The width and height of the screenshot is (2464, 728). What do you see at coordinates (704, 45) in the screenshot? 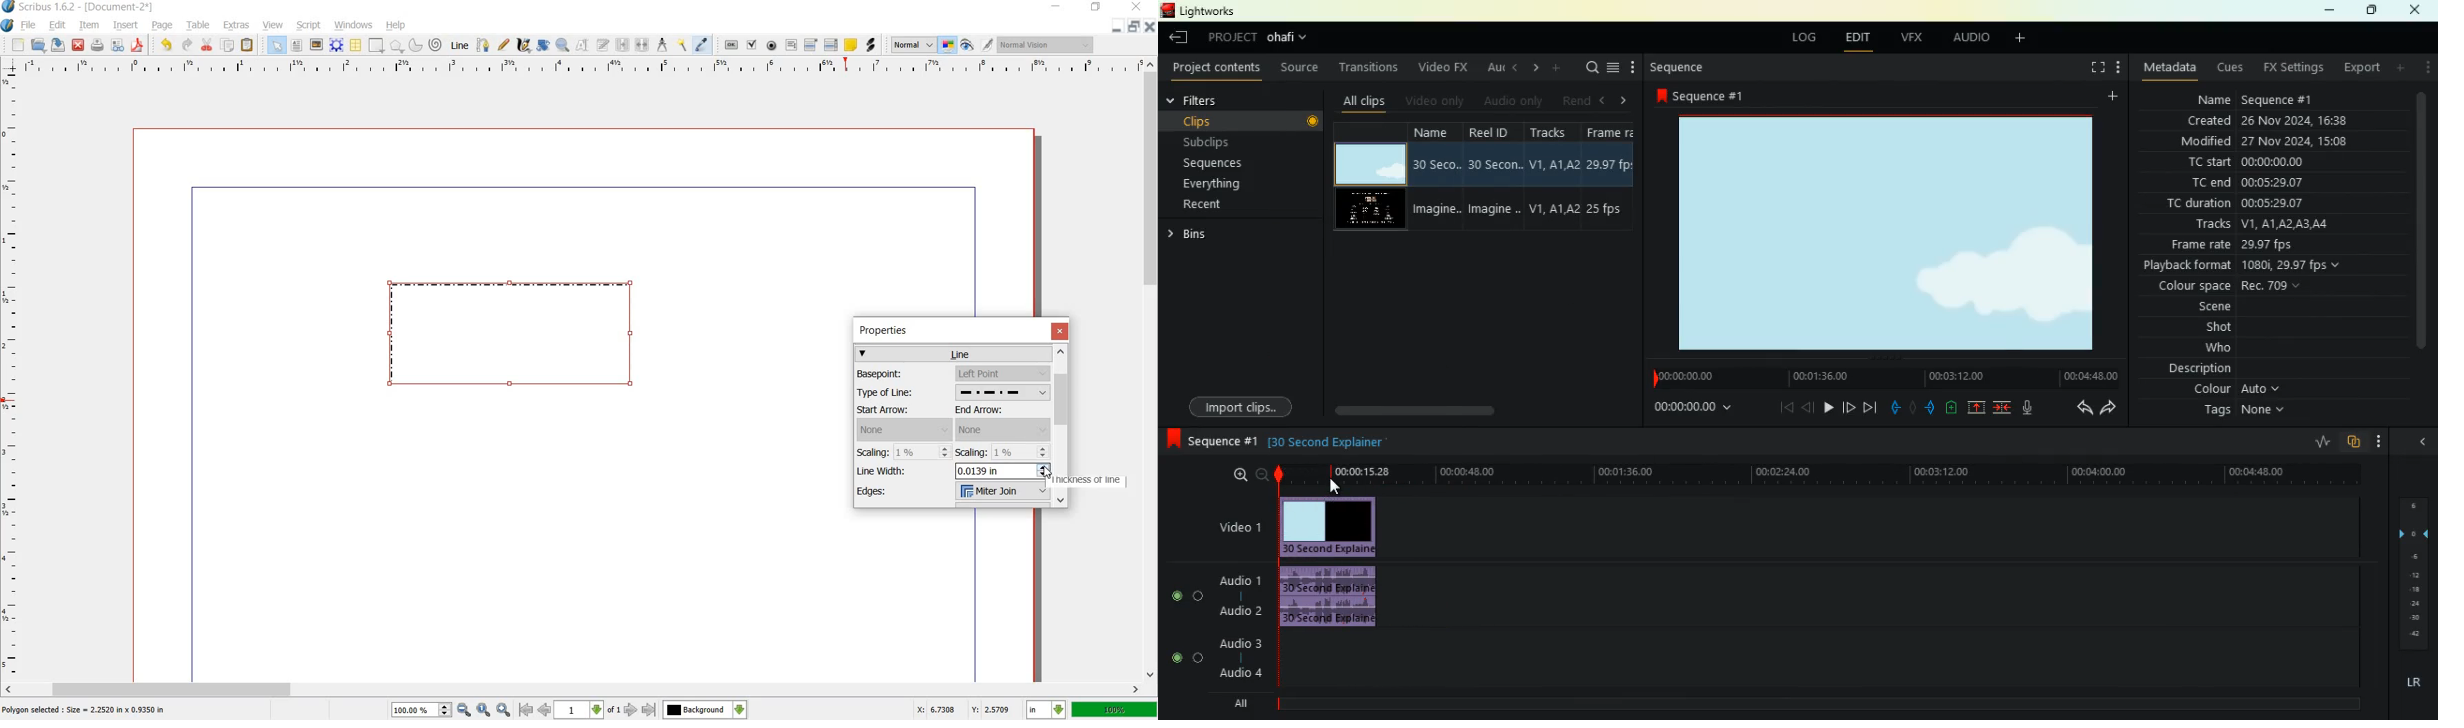
I see `EYE DROPPER` at bounding box center [704, 45].